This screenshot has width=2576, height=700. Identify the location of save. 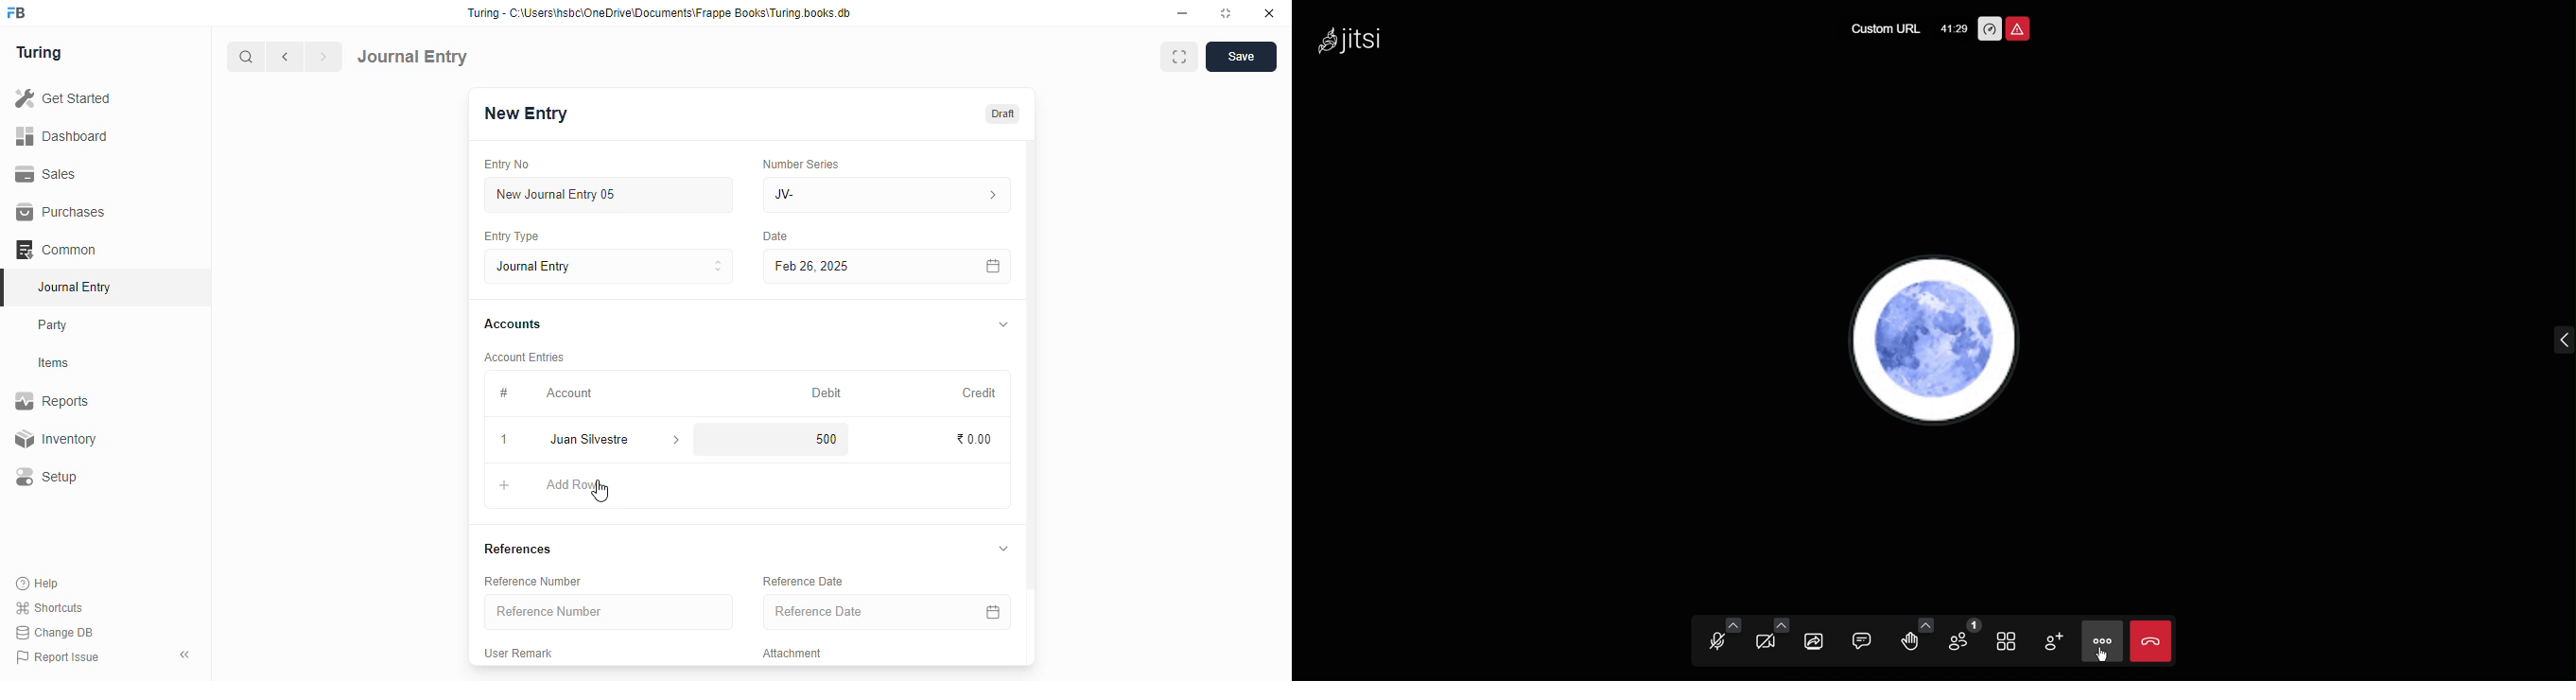
(1241, 57).